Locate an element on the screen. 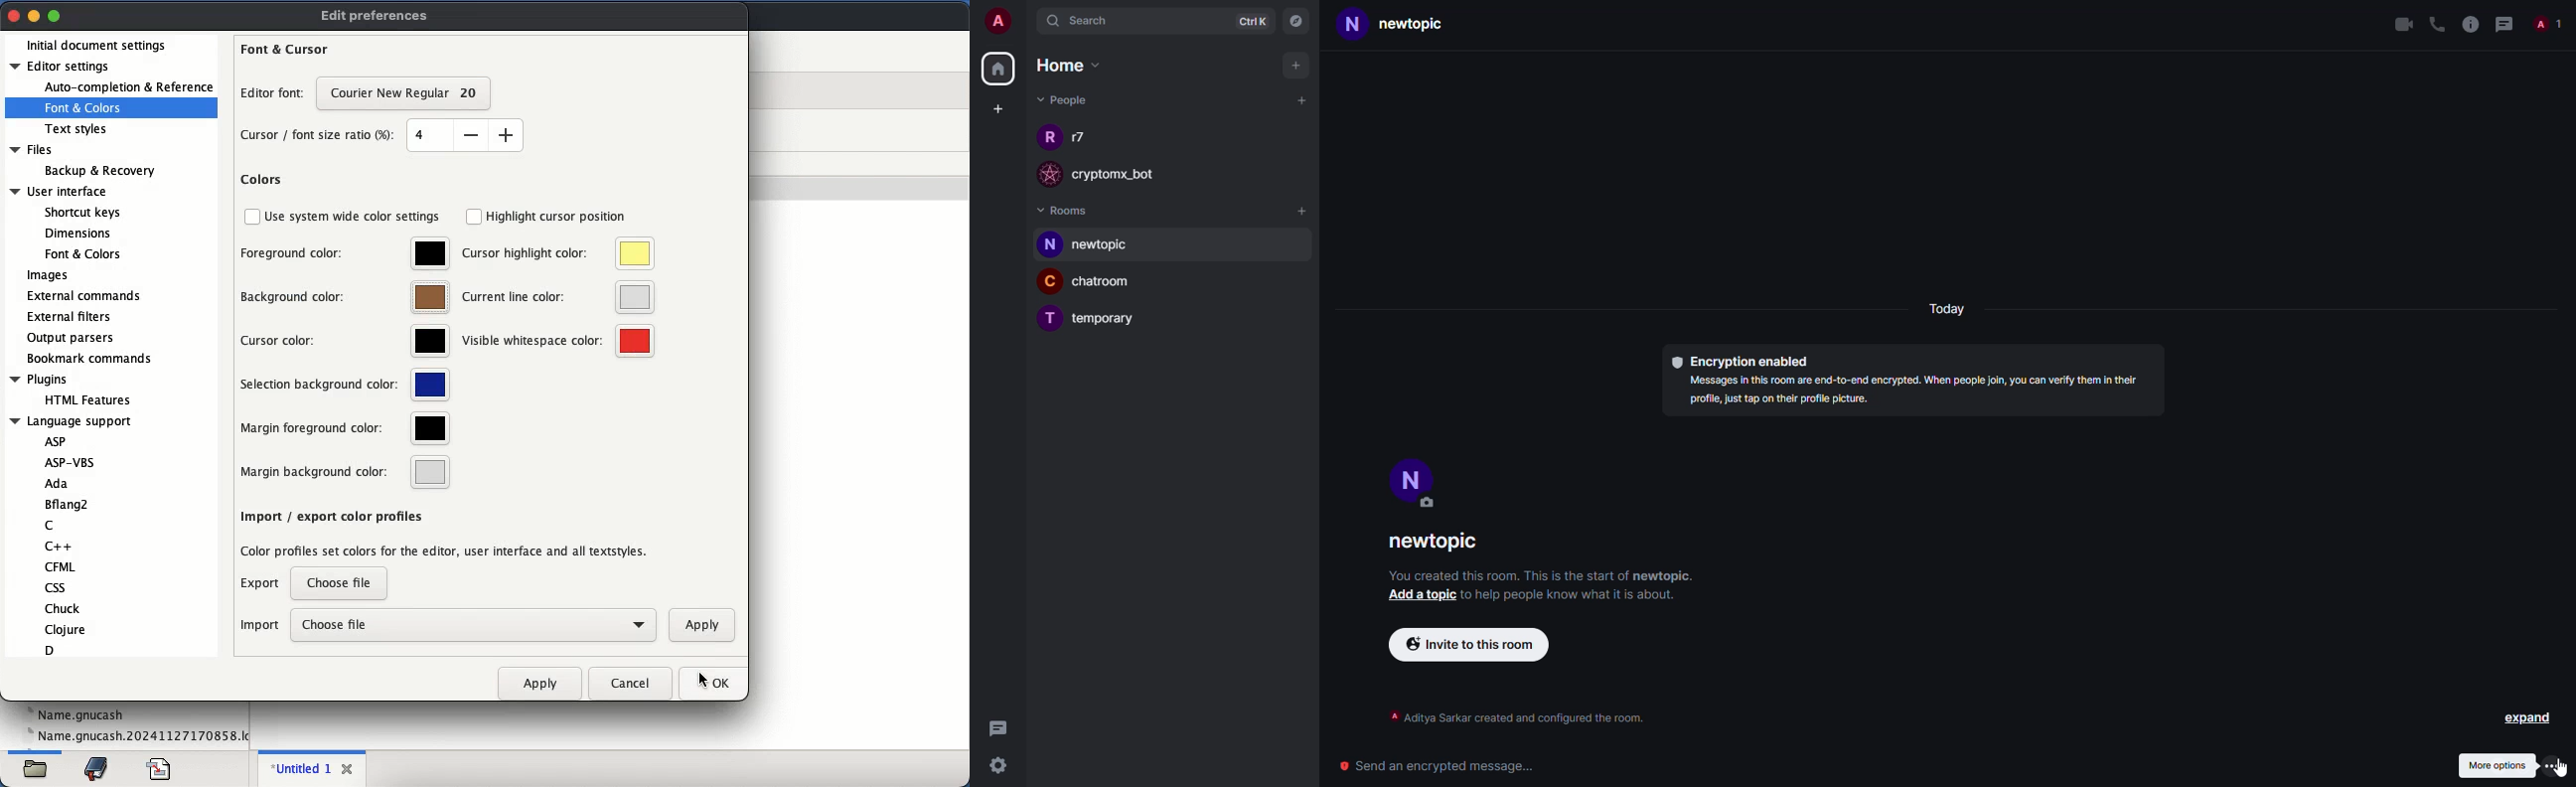 Image resolution: width=2576 pixels, height=812 pixels. ctrlK is located at coordinates (1251, 23).